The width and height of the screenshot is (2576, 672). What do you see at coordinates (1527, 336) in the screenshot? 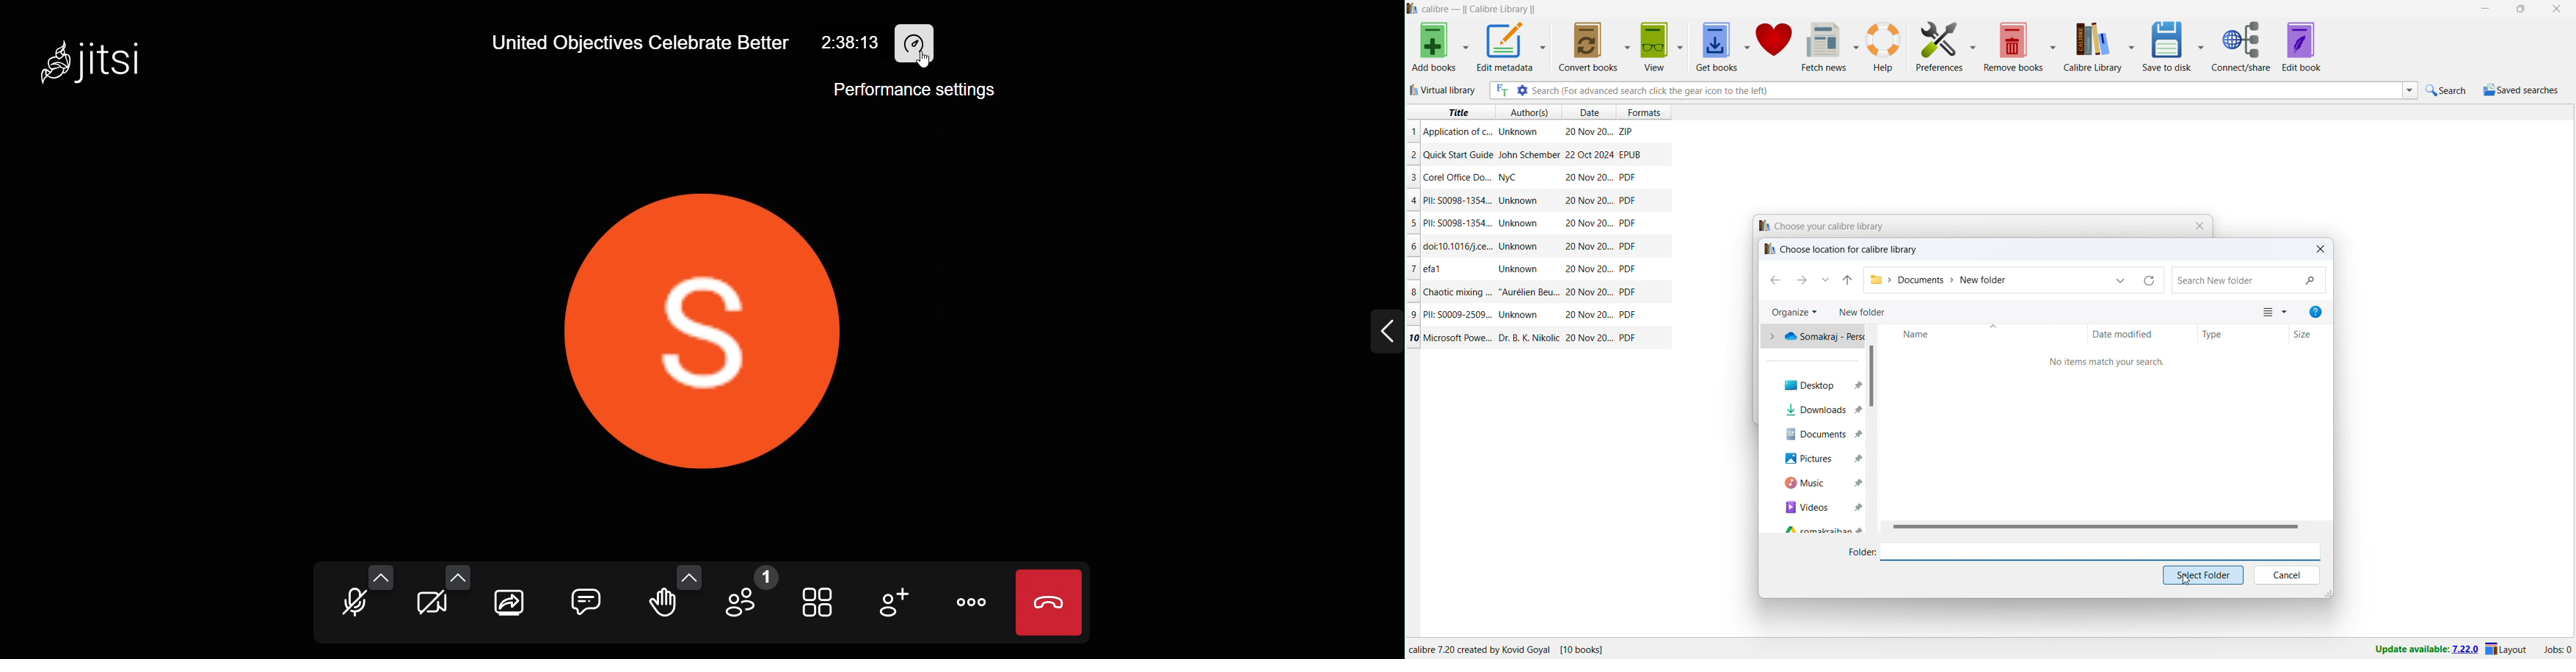
I see `Author` at bounding box center [1527, 336].